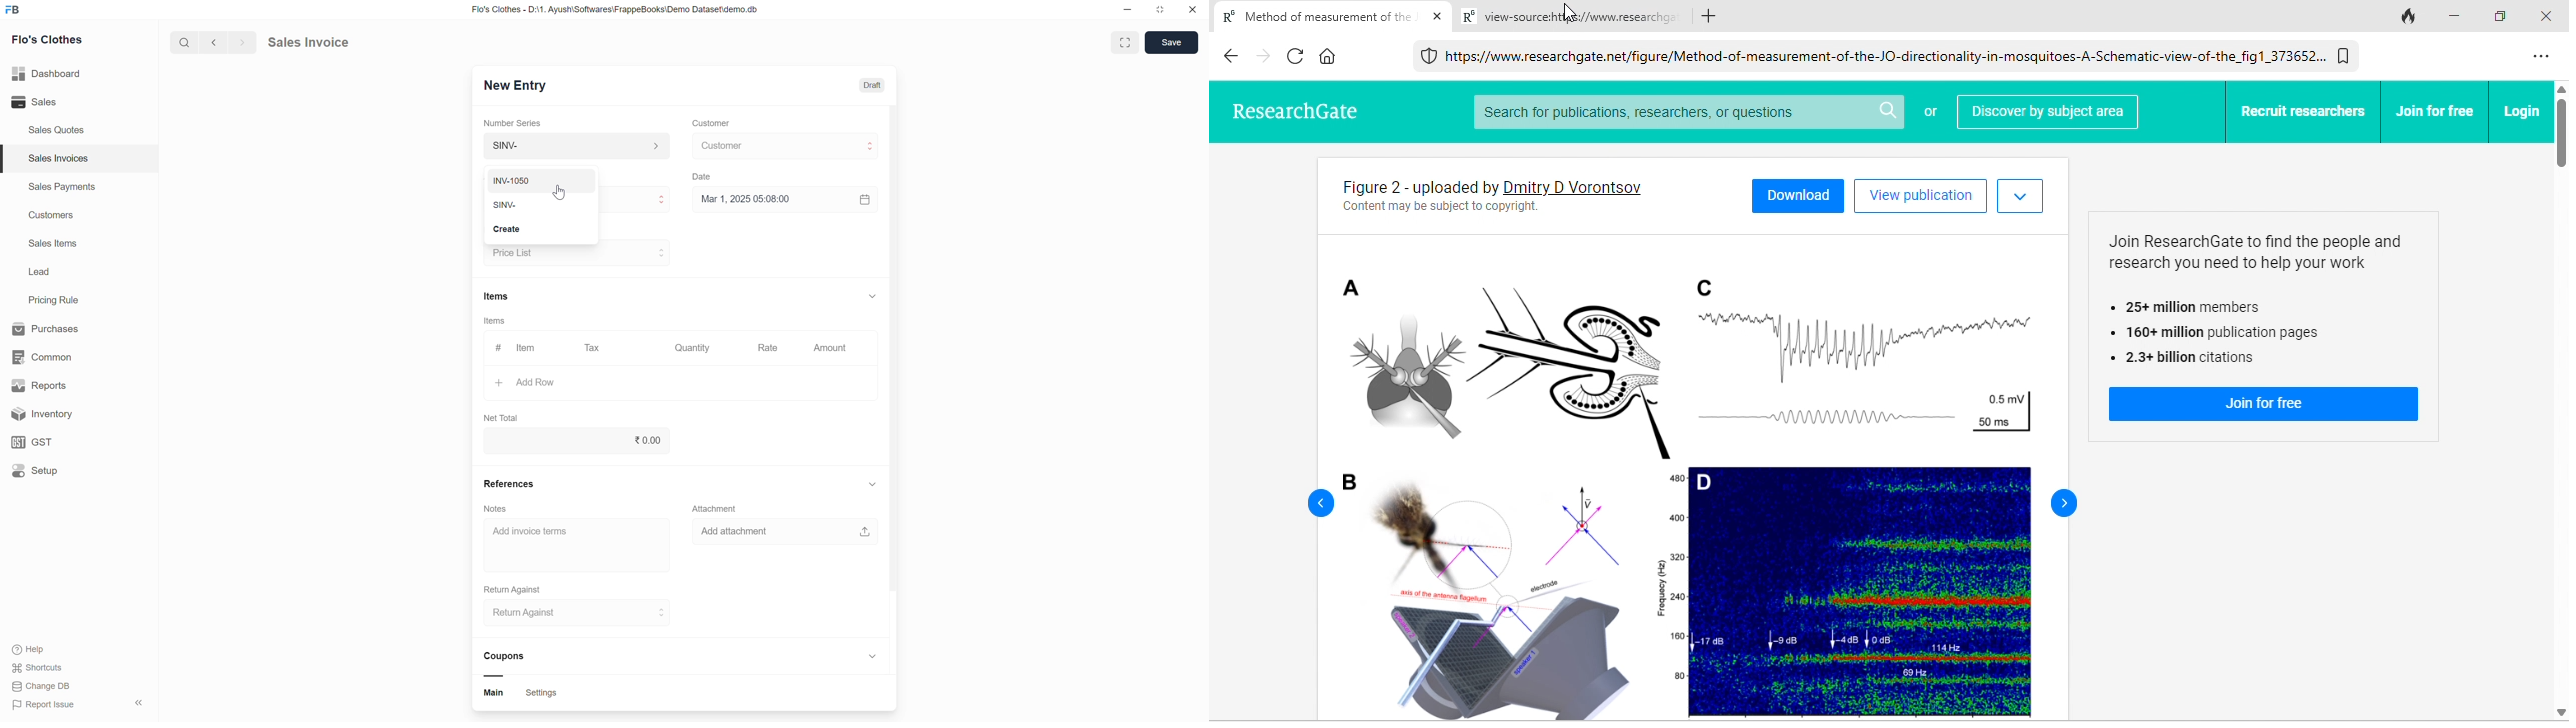 This screenshot has width=2576, height=728. Describe the element at coordinates (61, 188) in the screenshot. I see `Sales Payments` at that location.